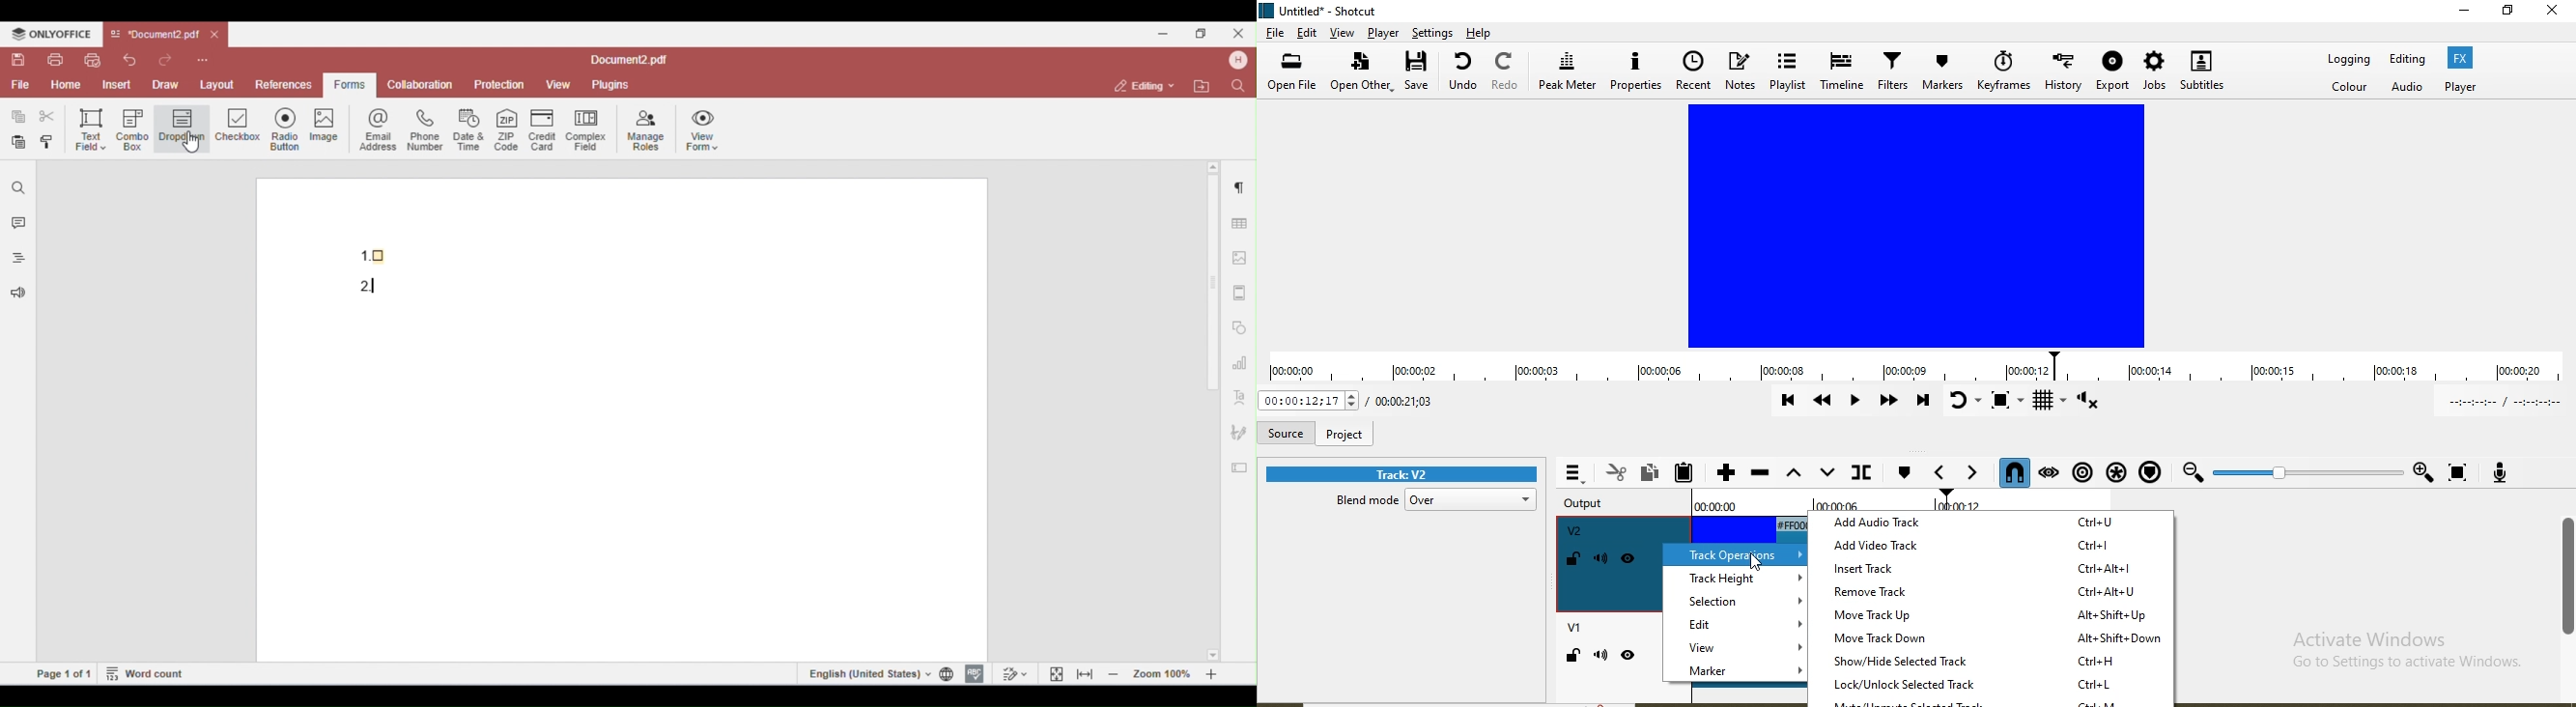 This screenshot has width=2576, height=728. I want to click on Notes, so click(1740, 71).